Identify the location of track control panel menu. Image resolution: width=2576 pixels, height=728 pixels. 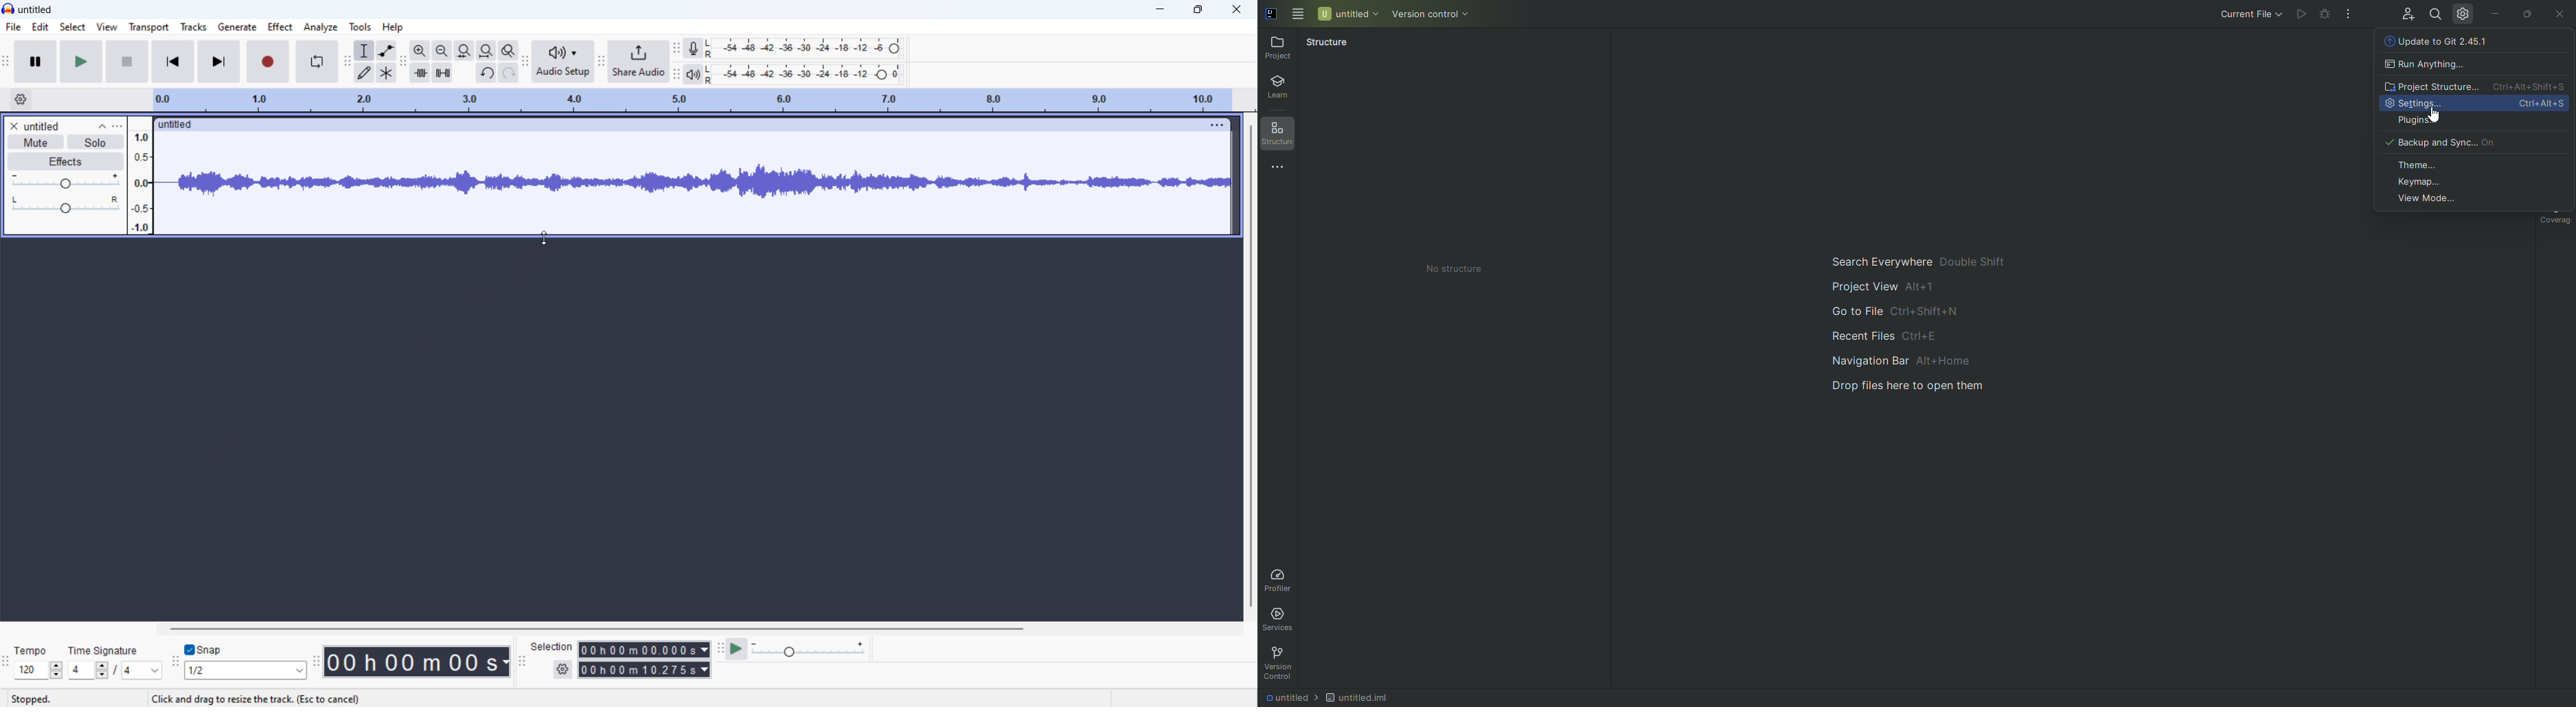
(118, 126).